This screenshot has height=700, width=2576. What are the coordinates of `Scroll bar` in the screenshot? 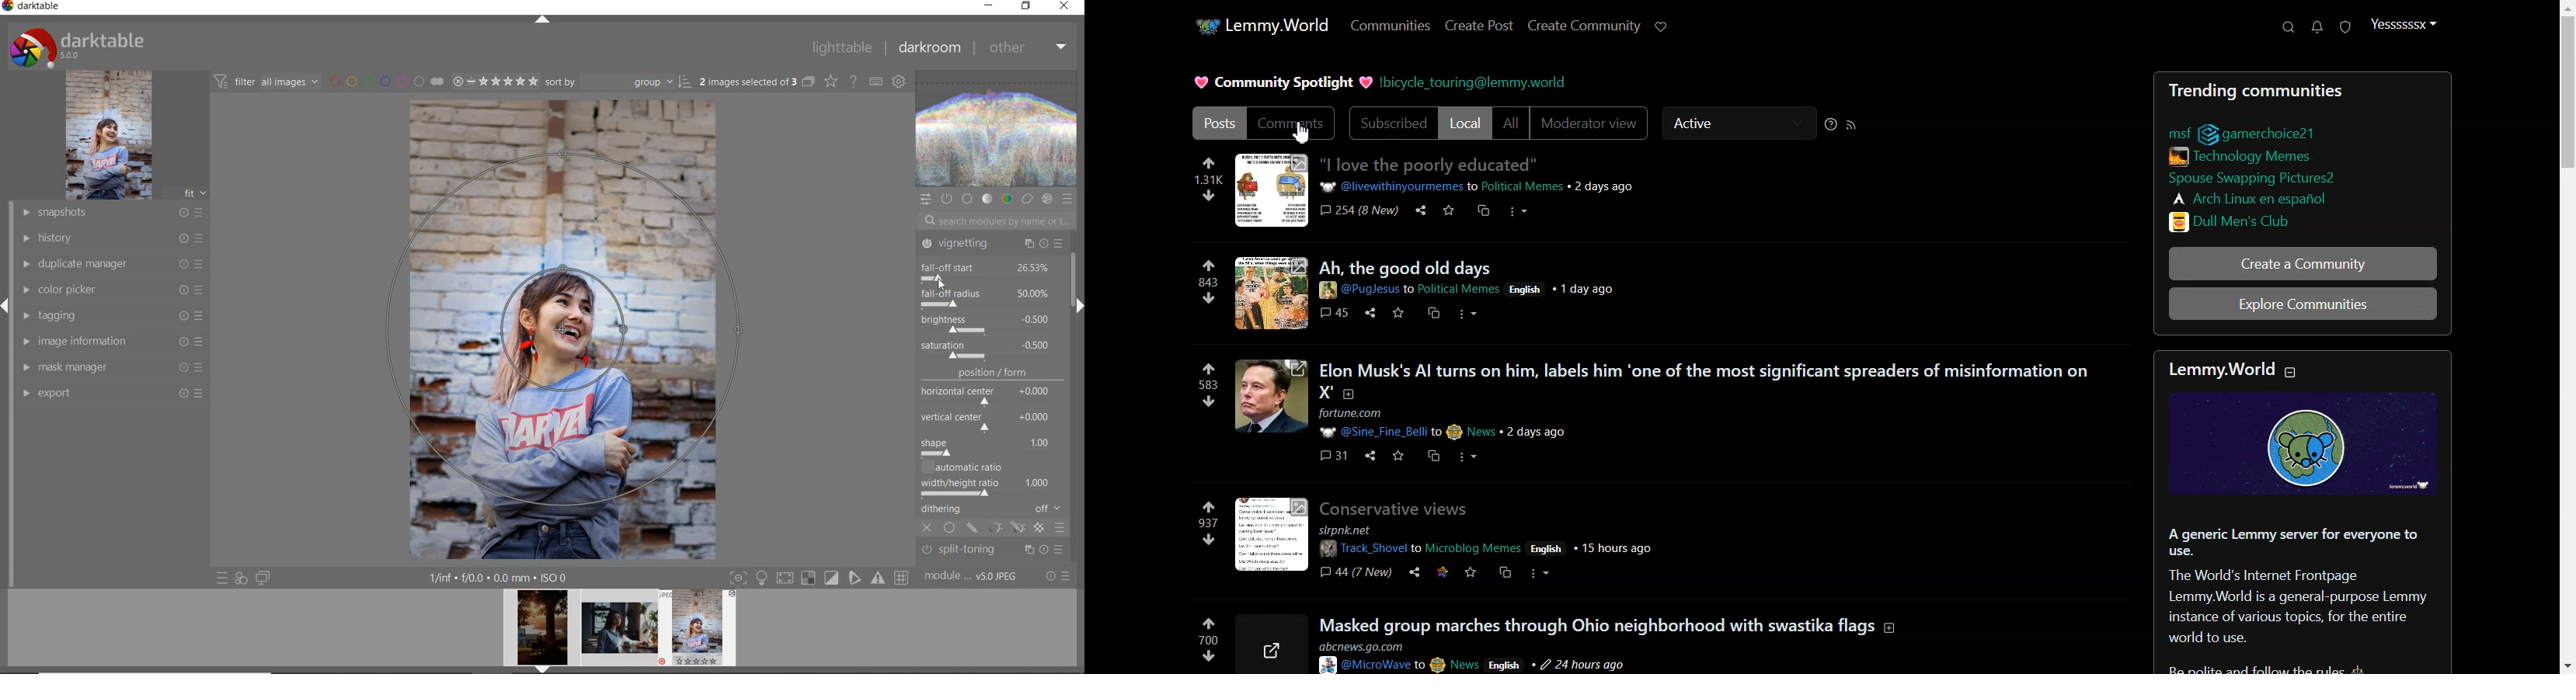 It's located at (2562, 337).